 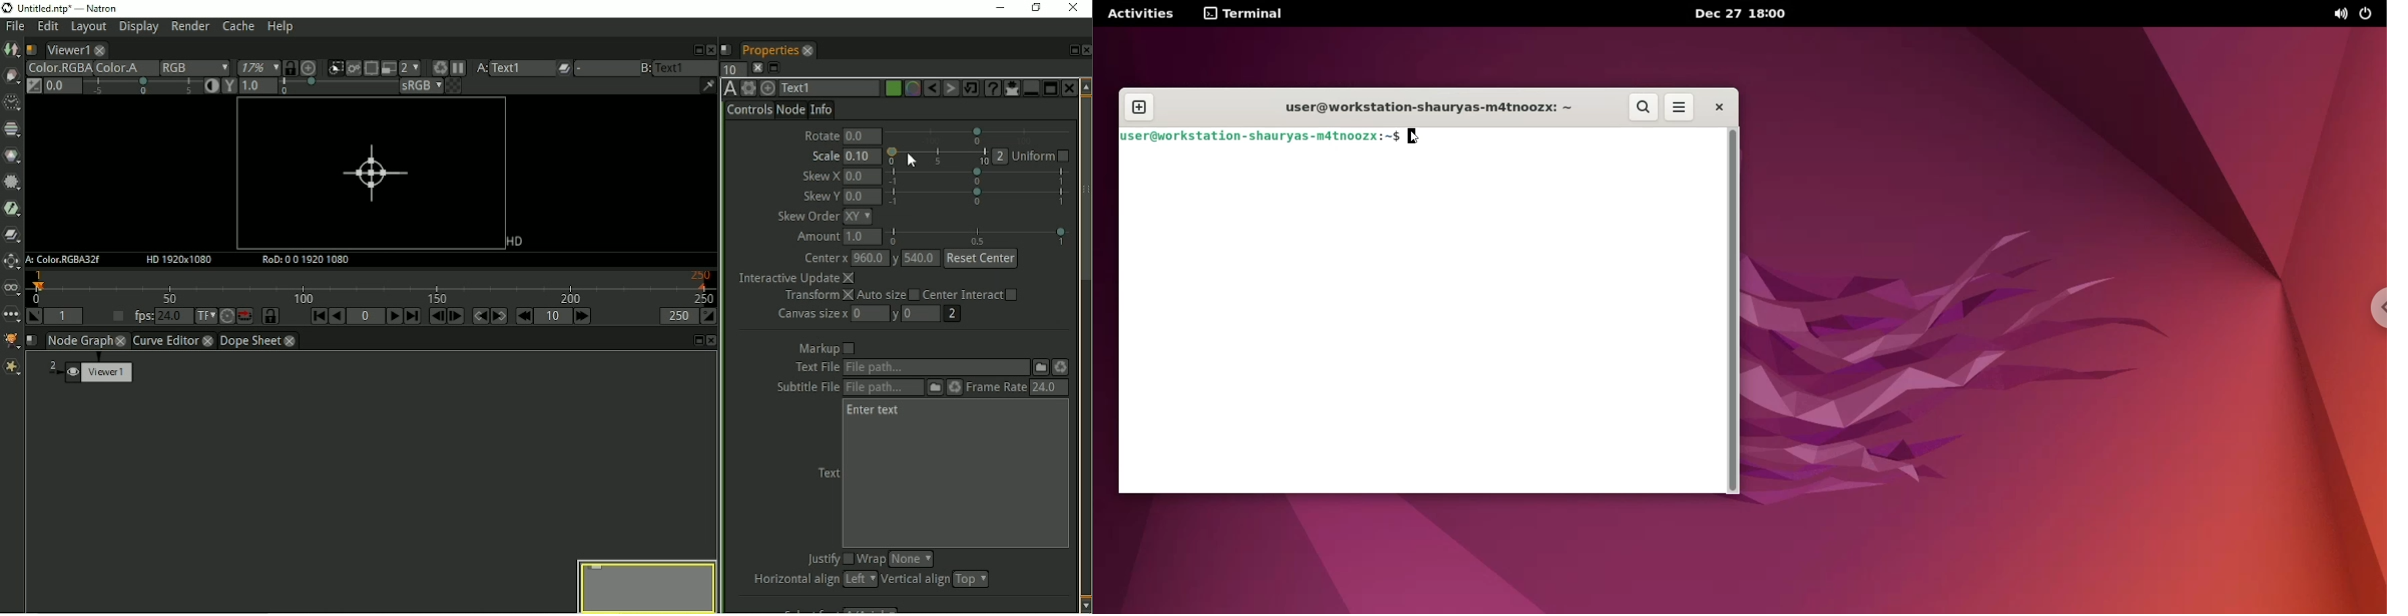 I want to click on  user@workstation-shauryas-m4tnoozx: ~, so click(x=1418, y=109).